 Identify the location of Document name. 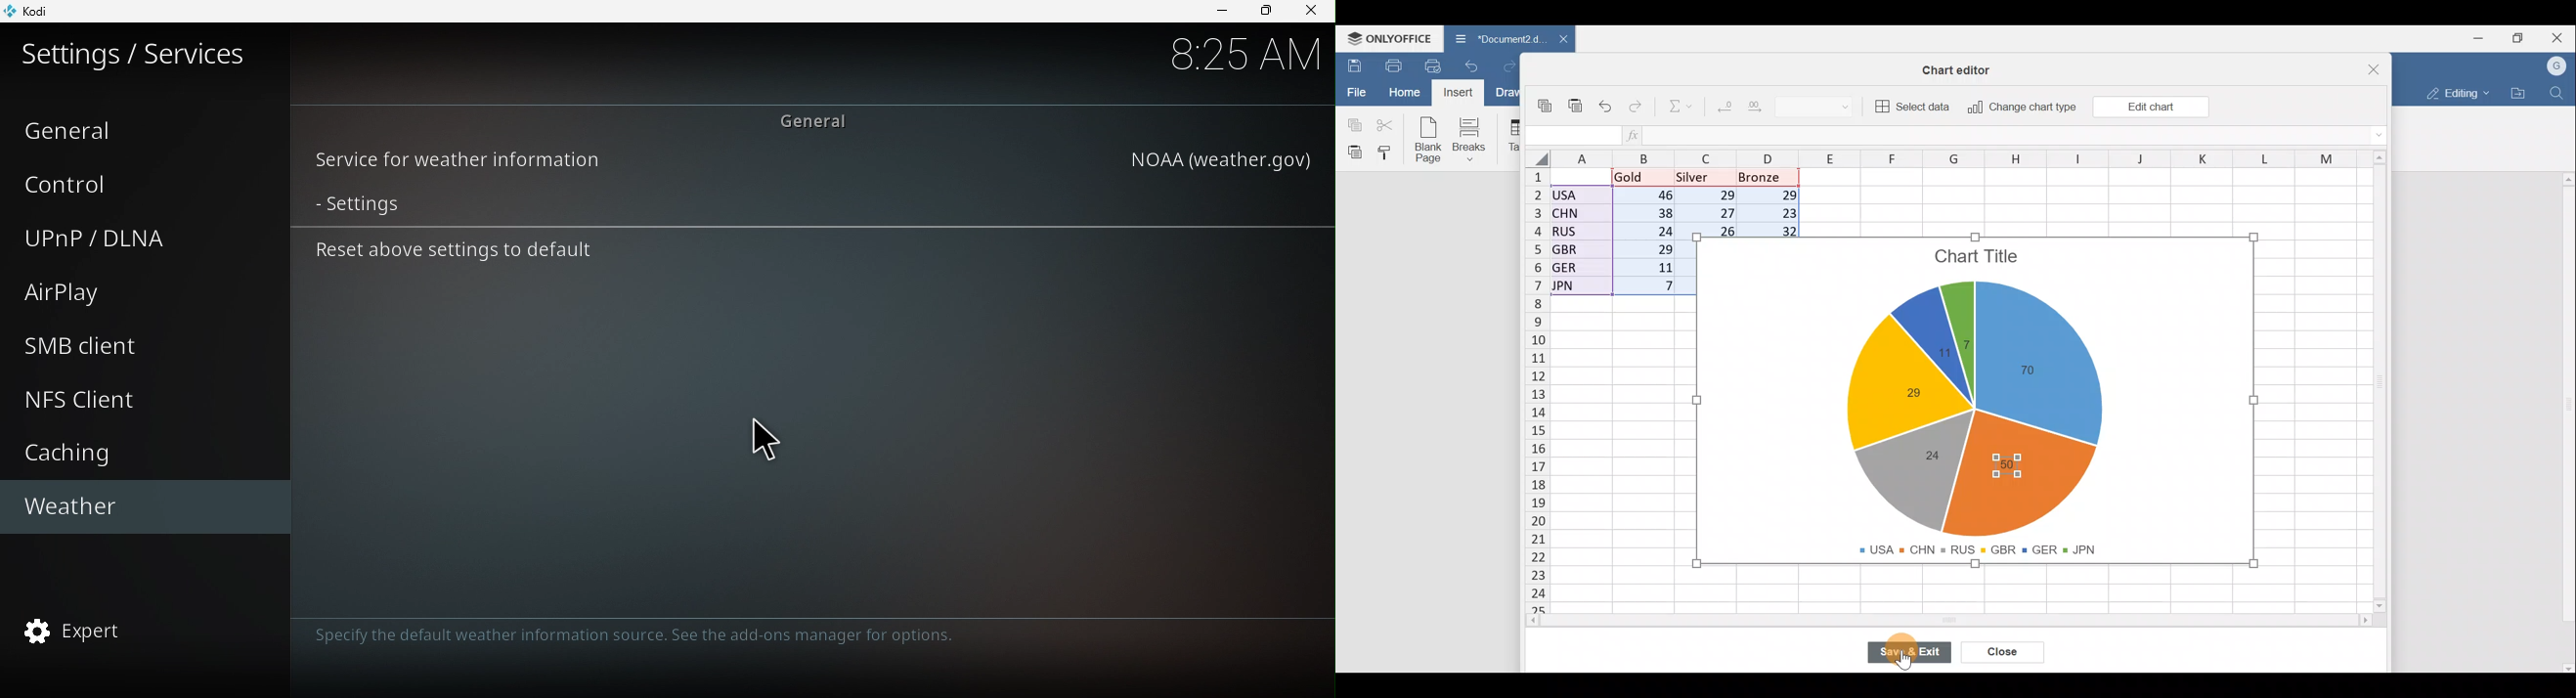
(1496, 40).